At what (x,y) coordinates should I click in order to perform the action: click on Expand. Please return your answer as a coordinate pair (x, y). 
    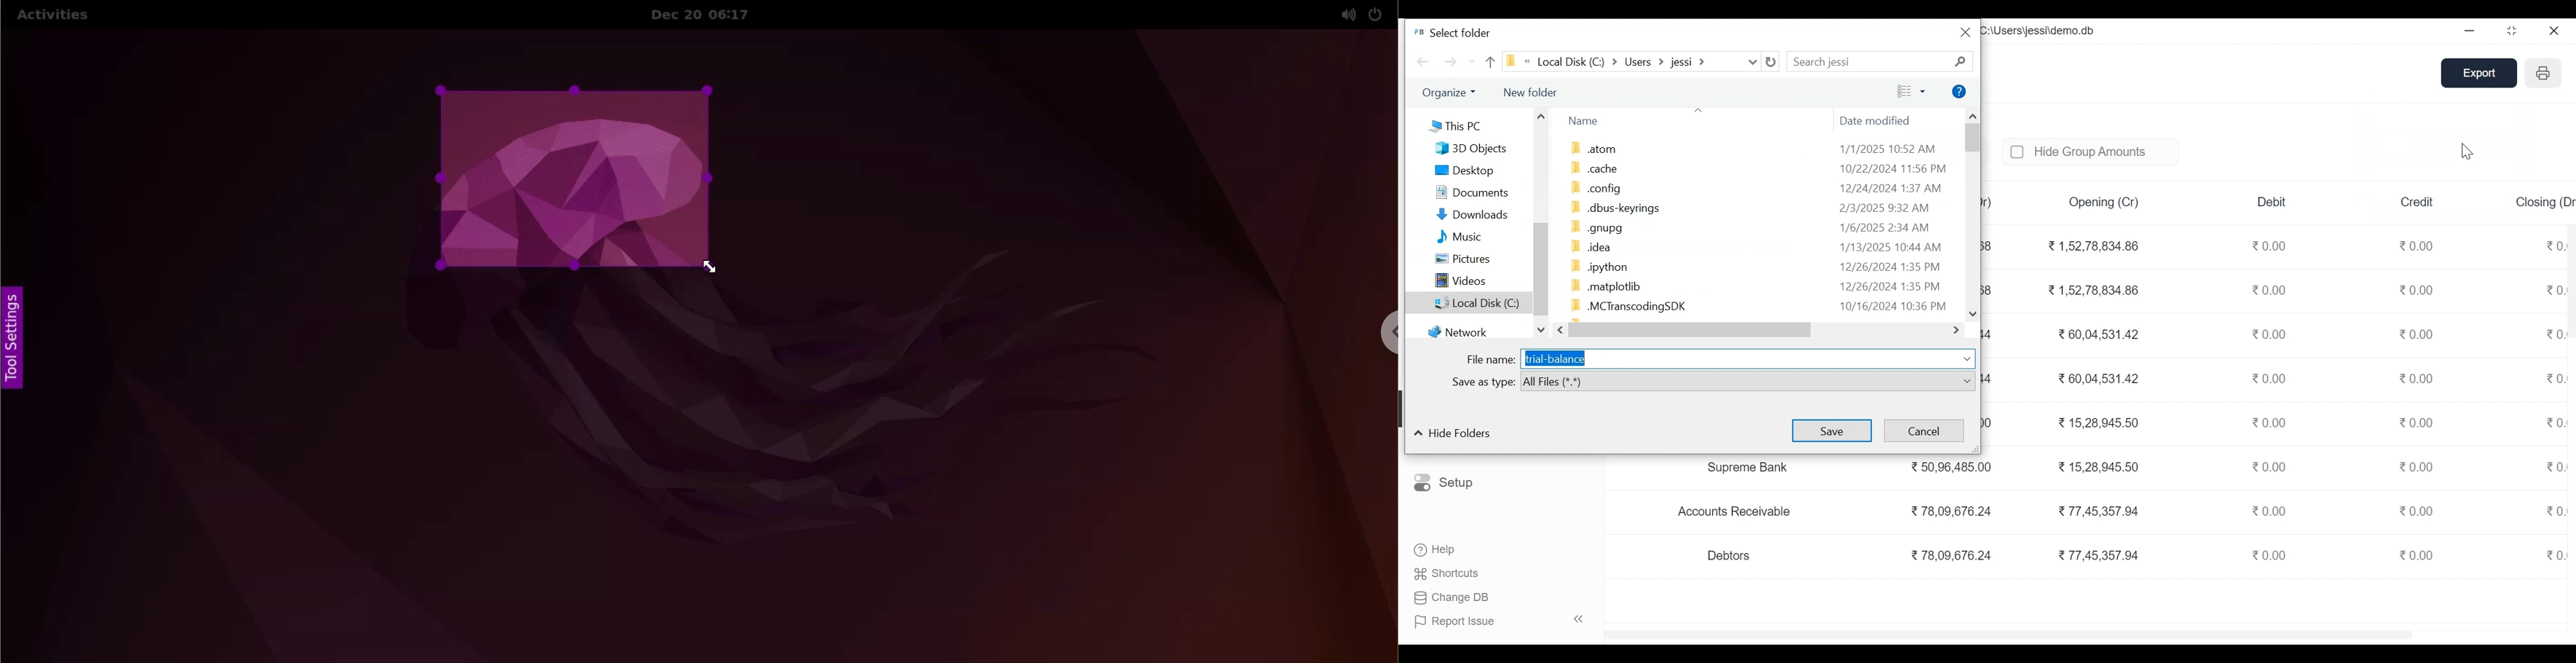
    Looking at the image, I should click on (1968, 359).